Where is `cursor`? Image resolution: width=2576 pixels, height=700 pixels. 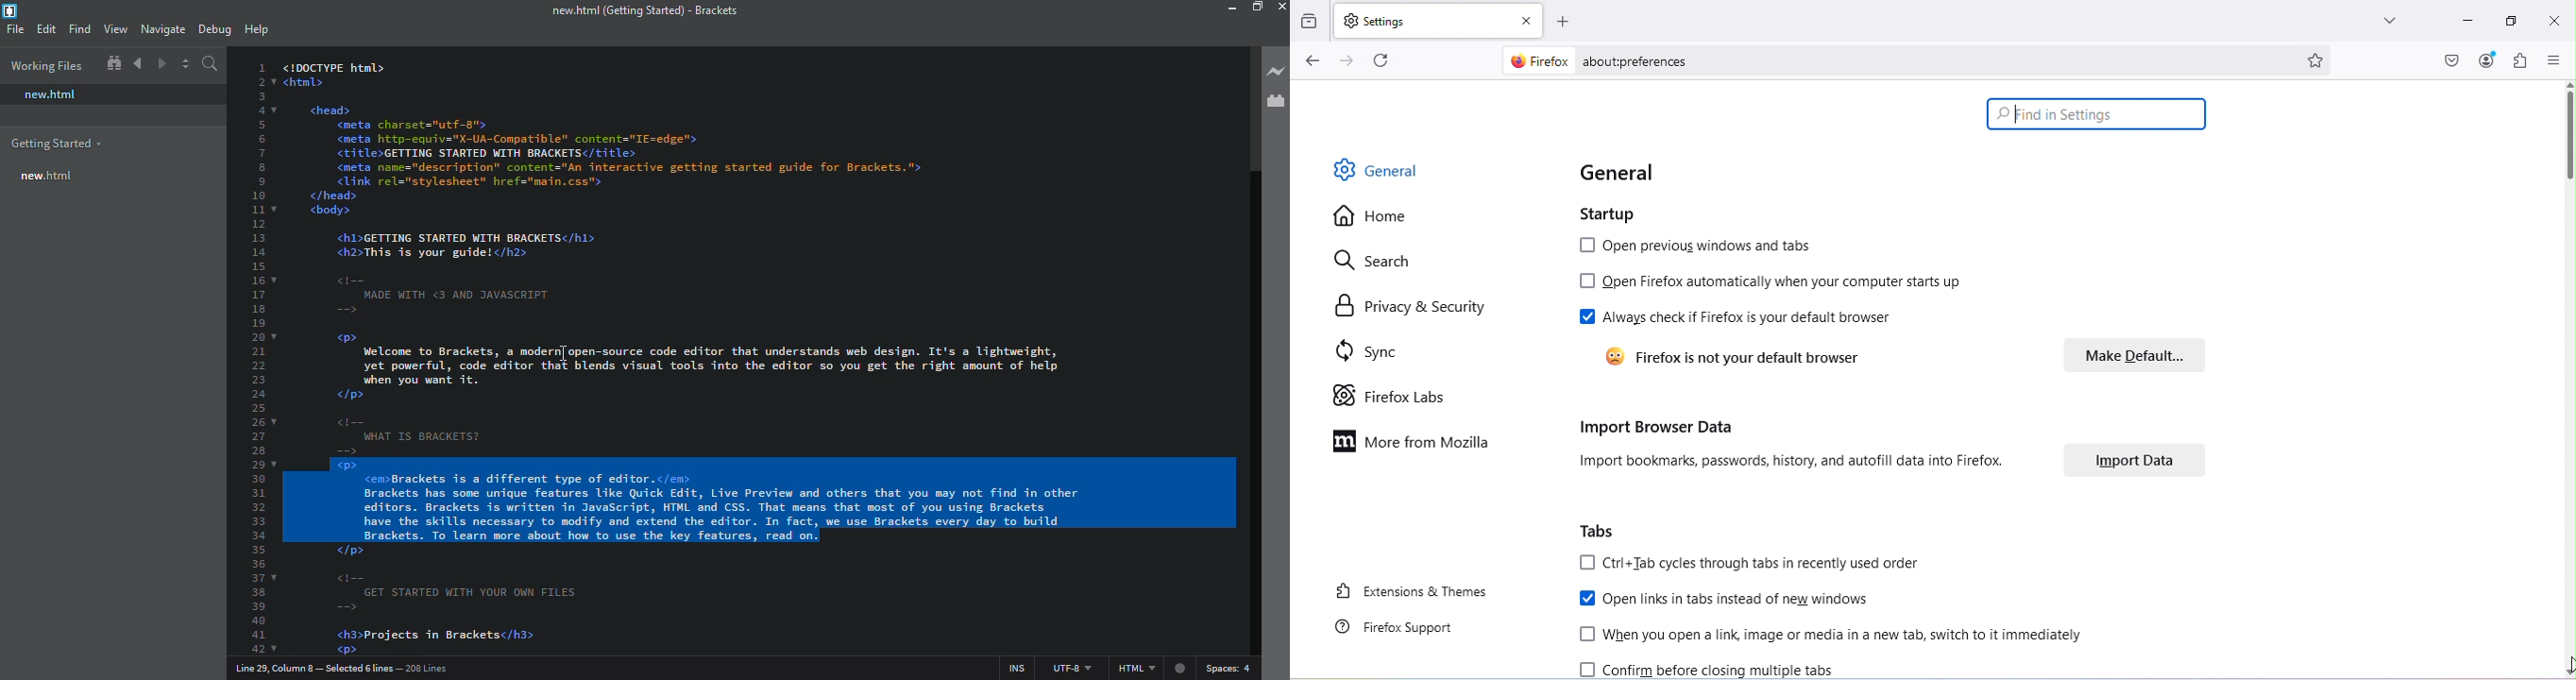
cursor is located at coordinates (2568, 658).